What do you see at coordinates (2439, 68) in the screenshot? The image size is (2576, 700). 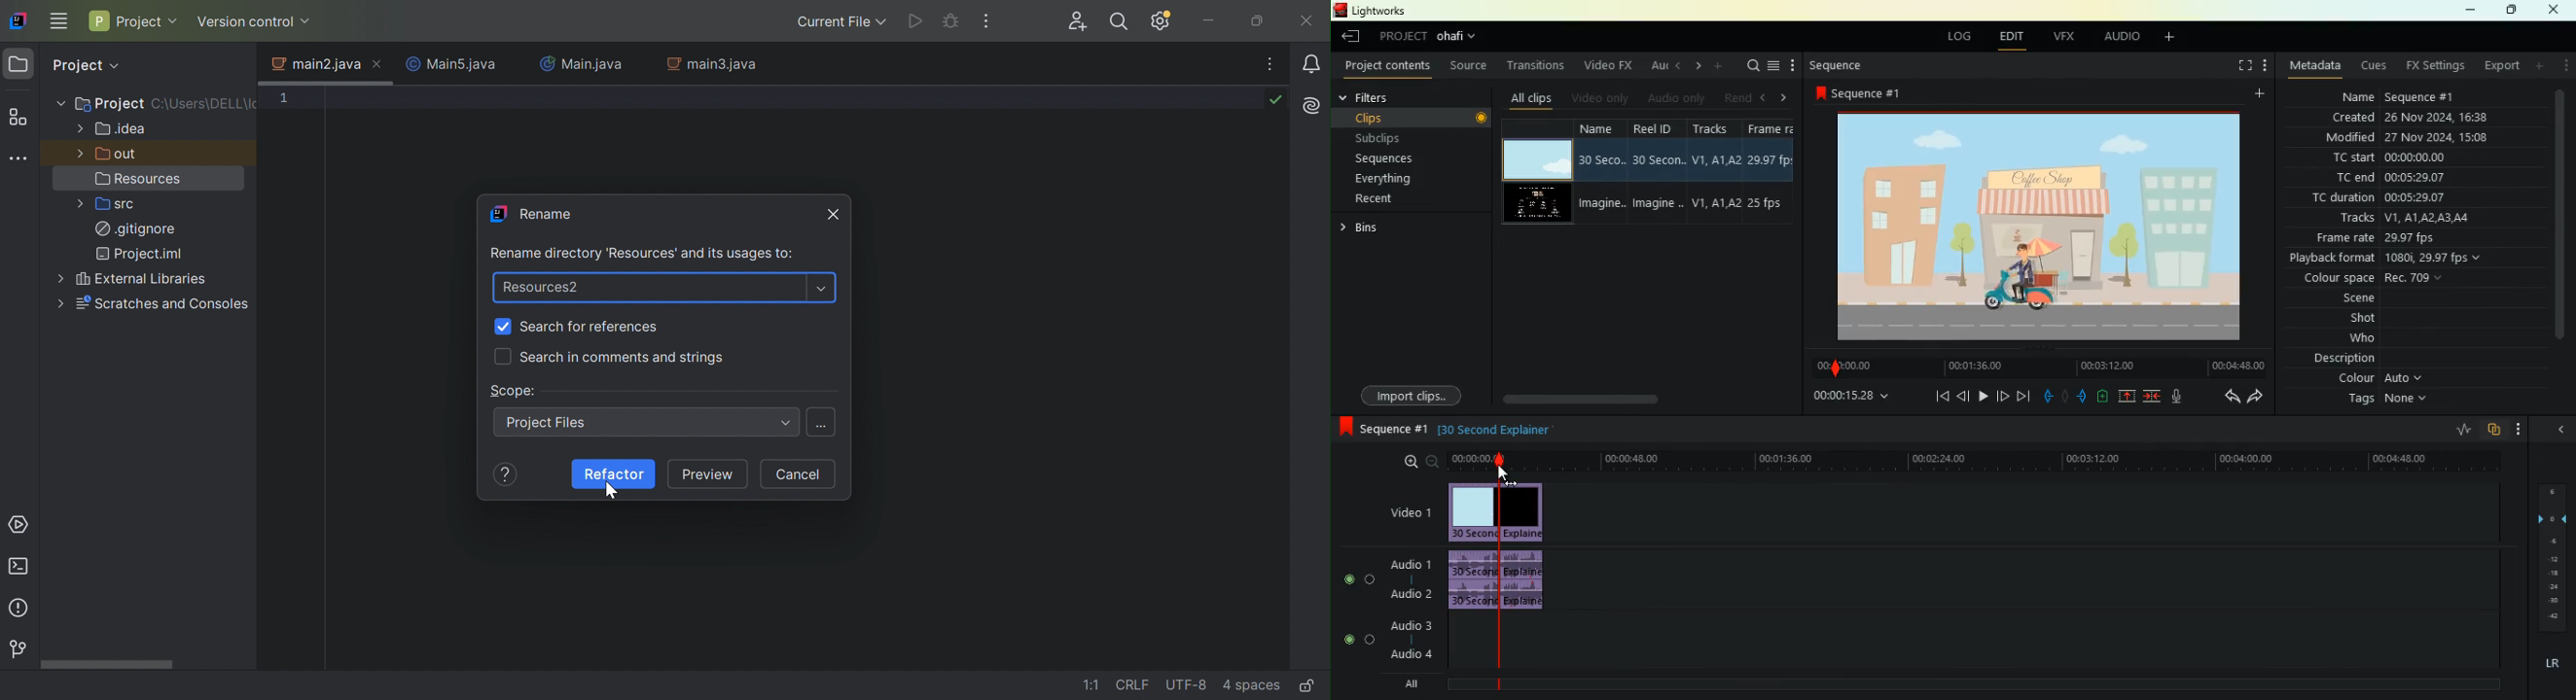 I see `fx setting` at bounding box center [2439, 68].